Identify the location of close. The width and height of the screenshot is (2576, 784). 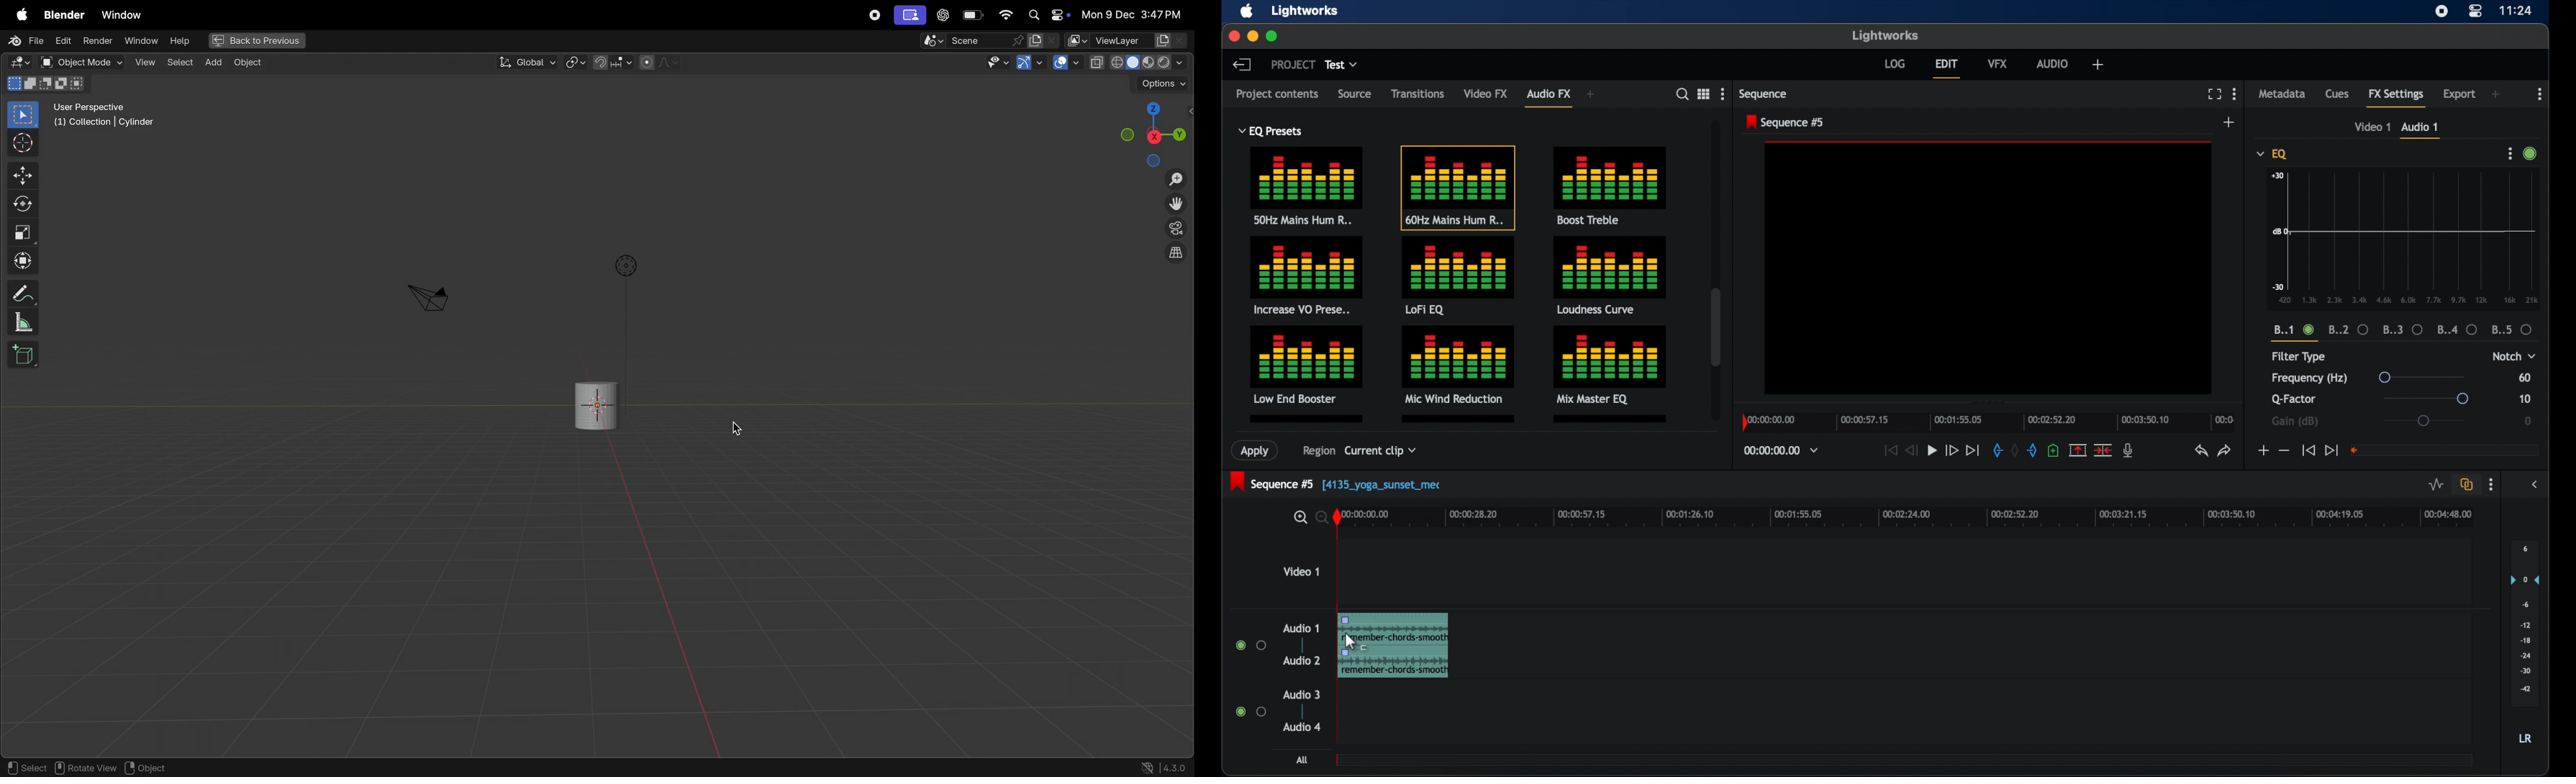
(1233, 36).